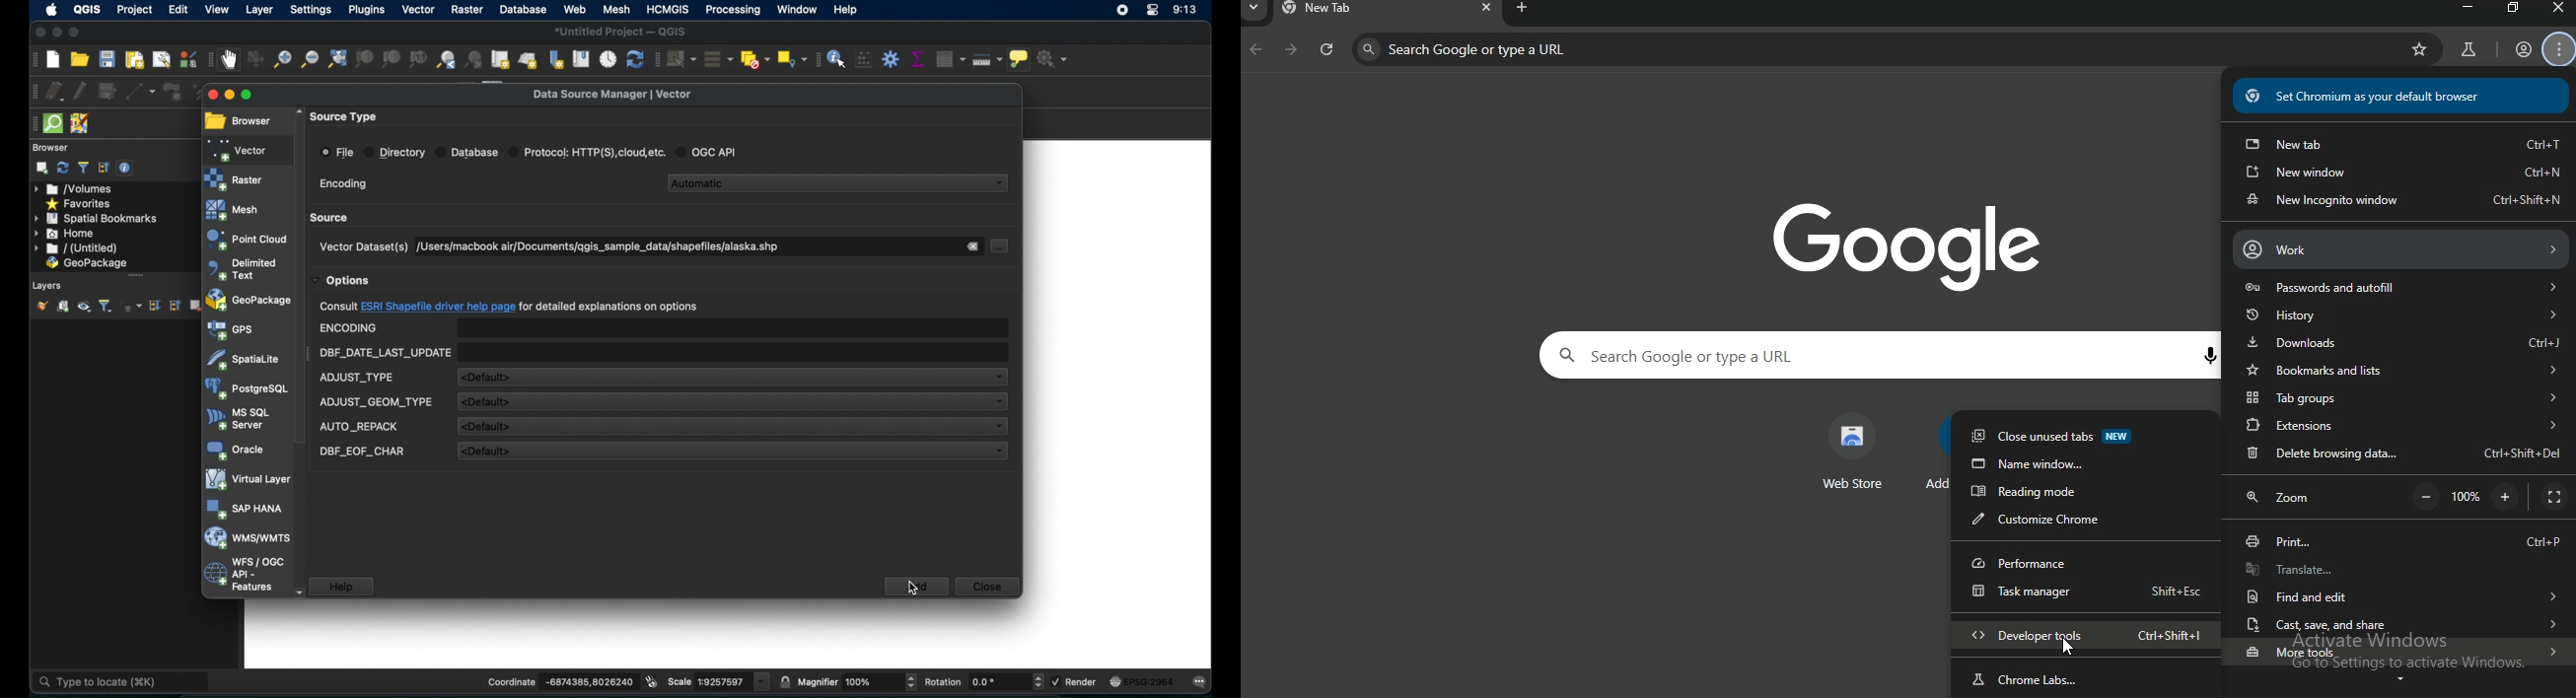 This screenshot has width=2576, height=700. Describe the element at coordinates (31, 123) in the screenshot. I see `drag handle` at that location.